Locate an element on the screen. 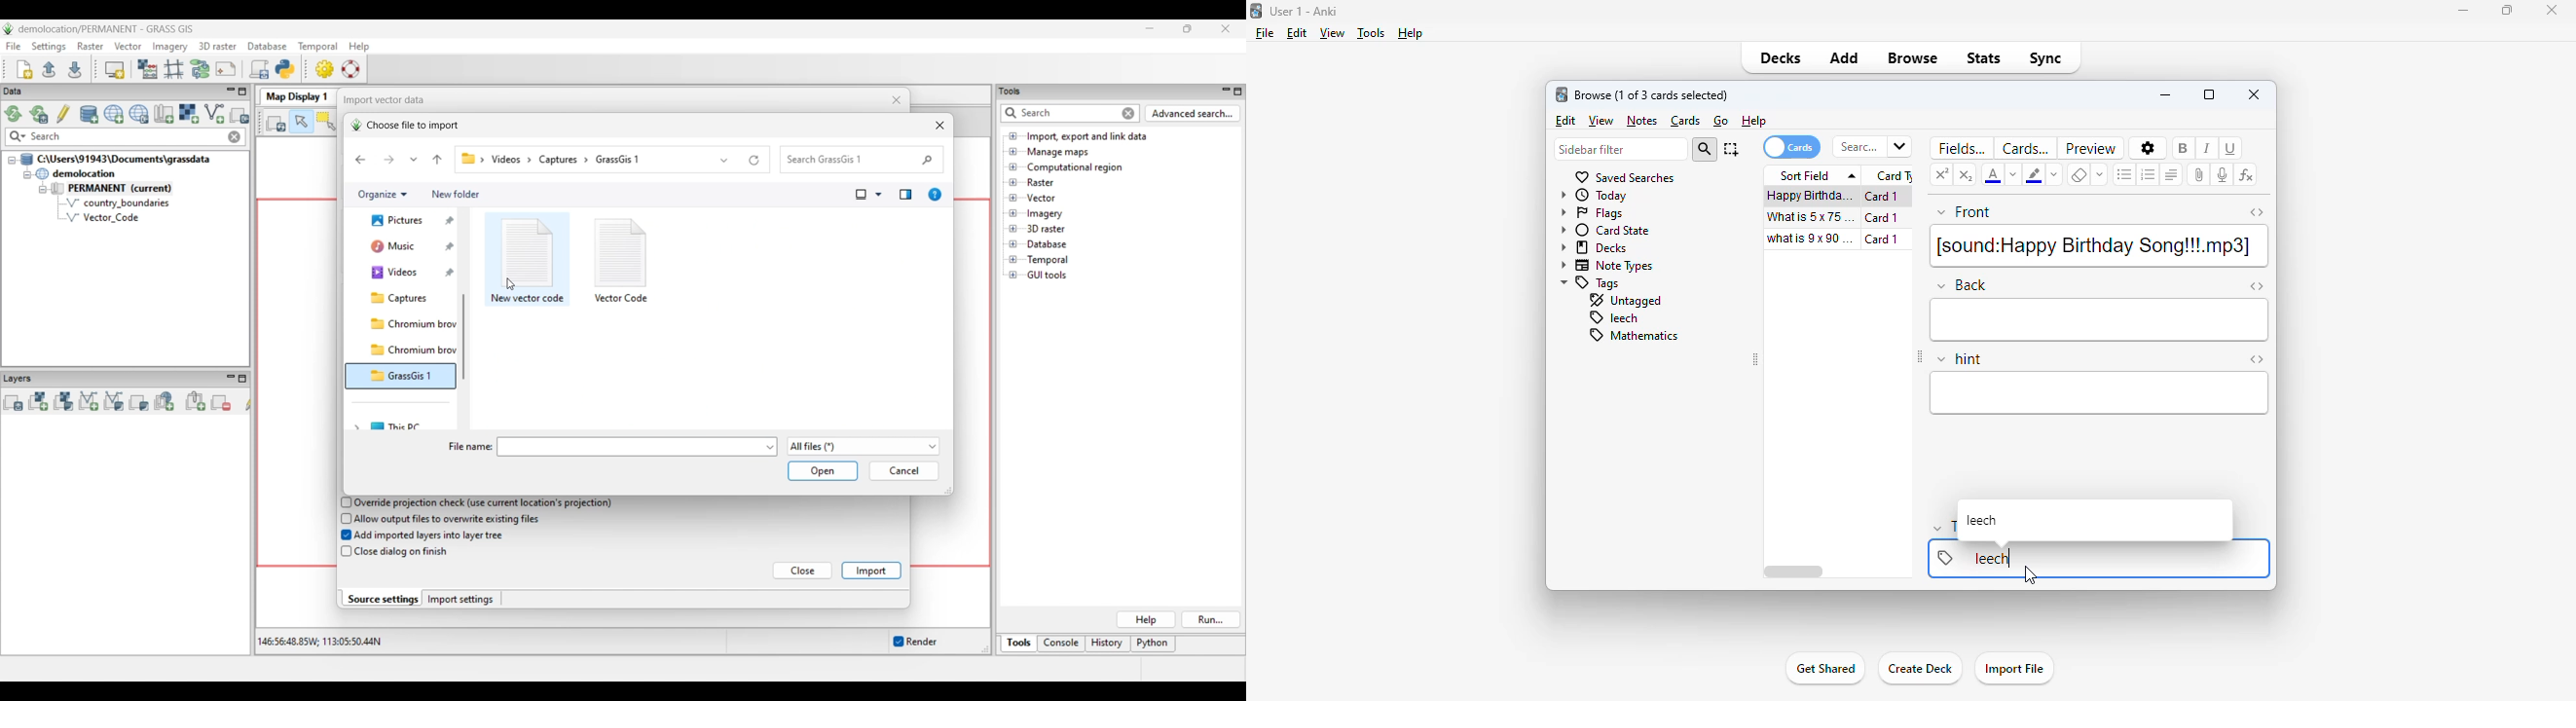 The width and height of the screenshot is (2576, 728). card 1 is located at coordinates (1886, 197).